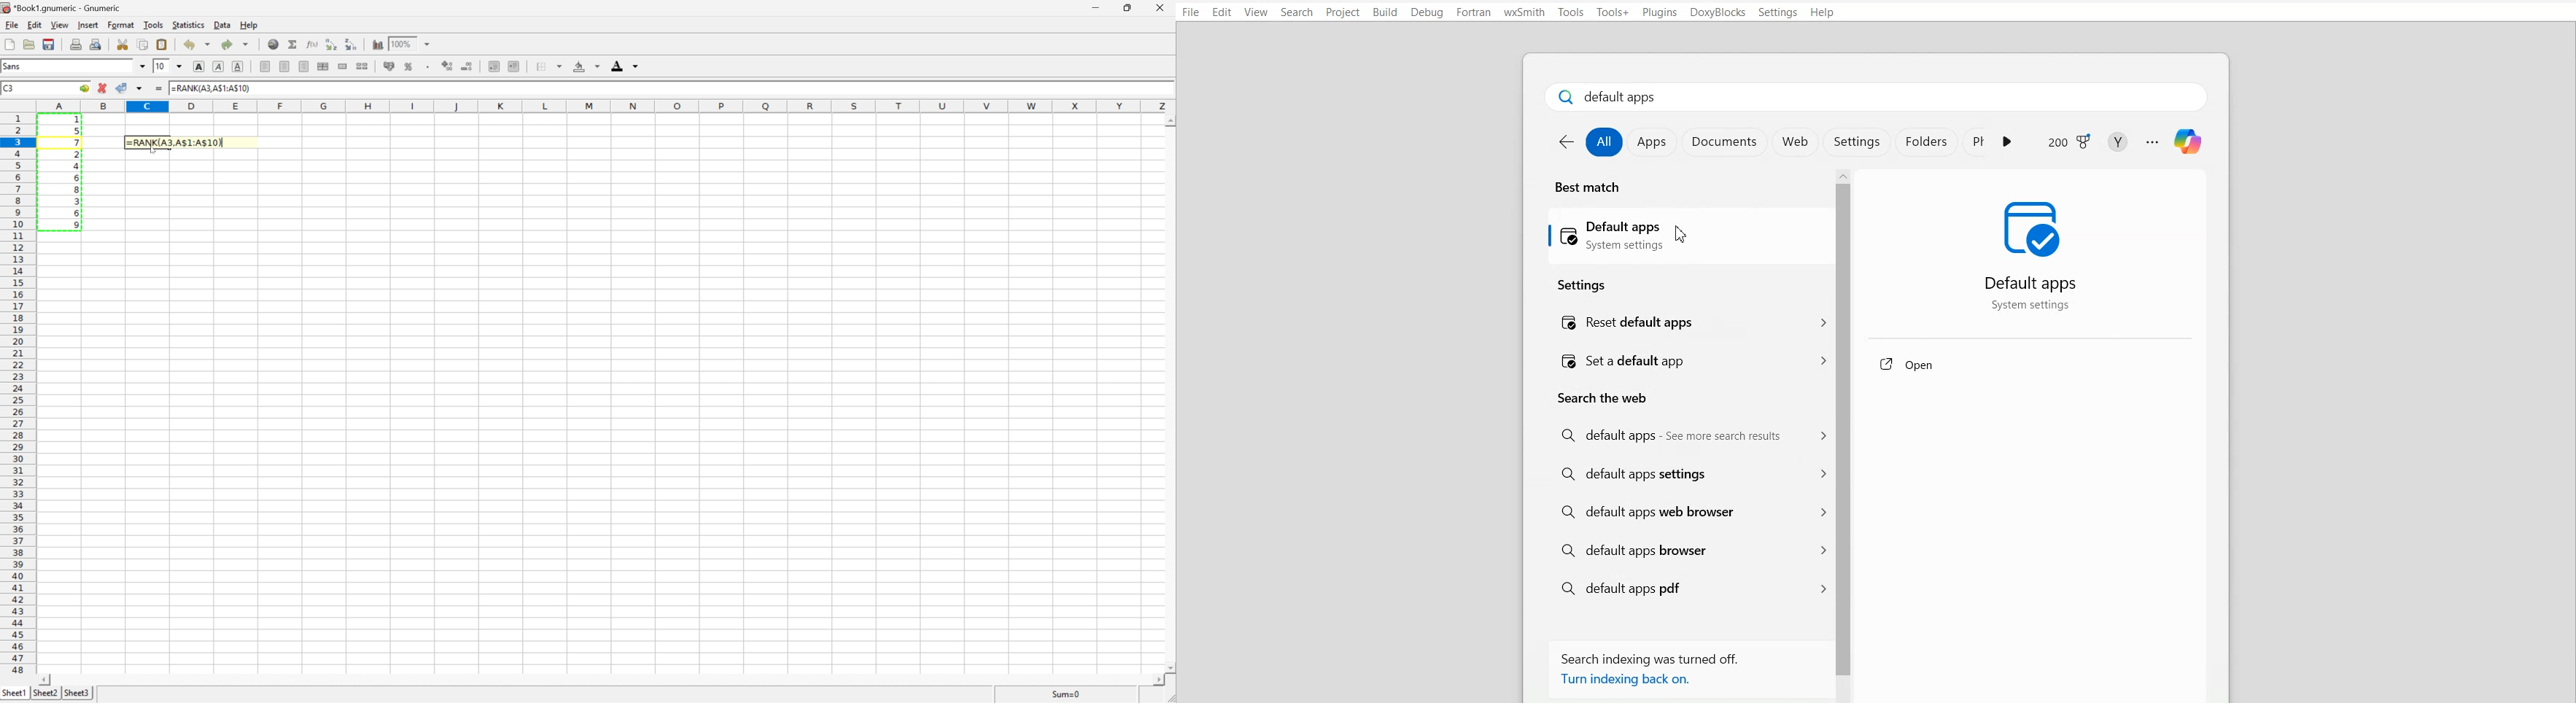 The width and height of the screenshot is (2576, 728). Describe the element at coordinates (1726, 142) in the screenshot. I see `Documents` at that location.